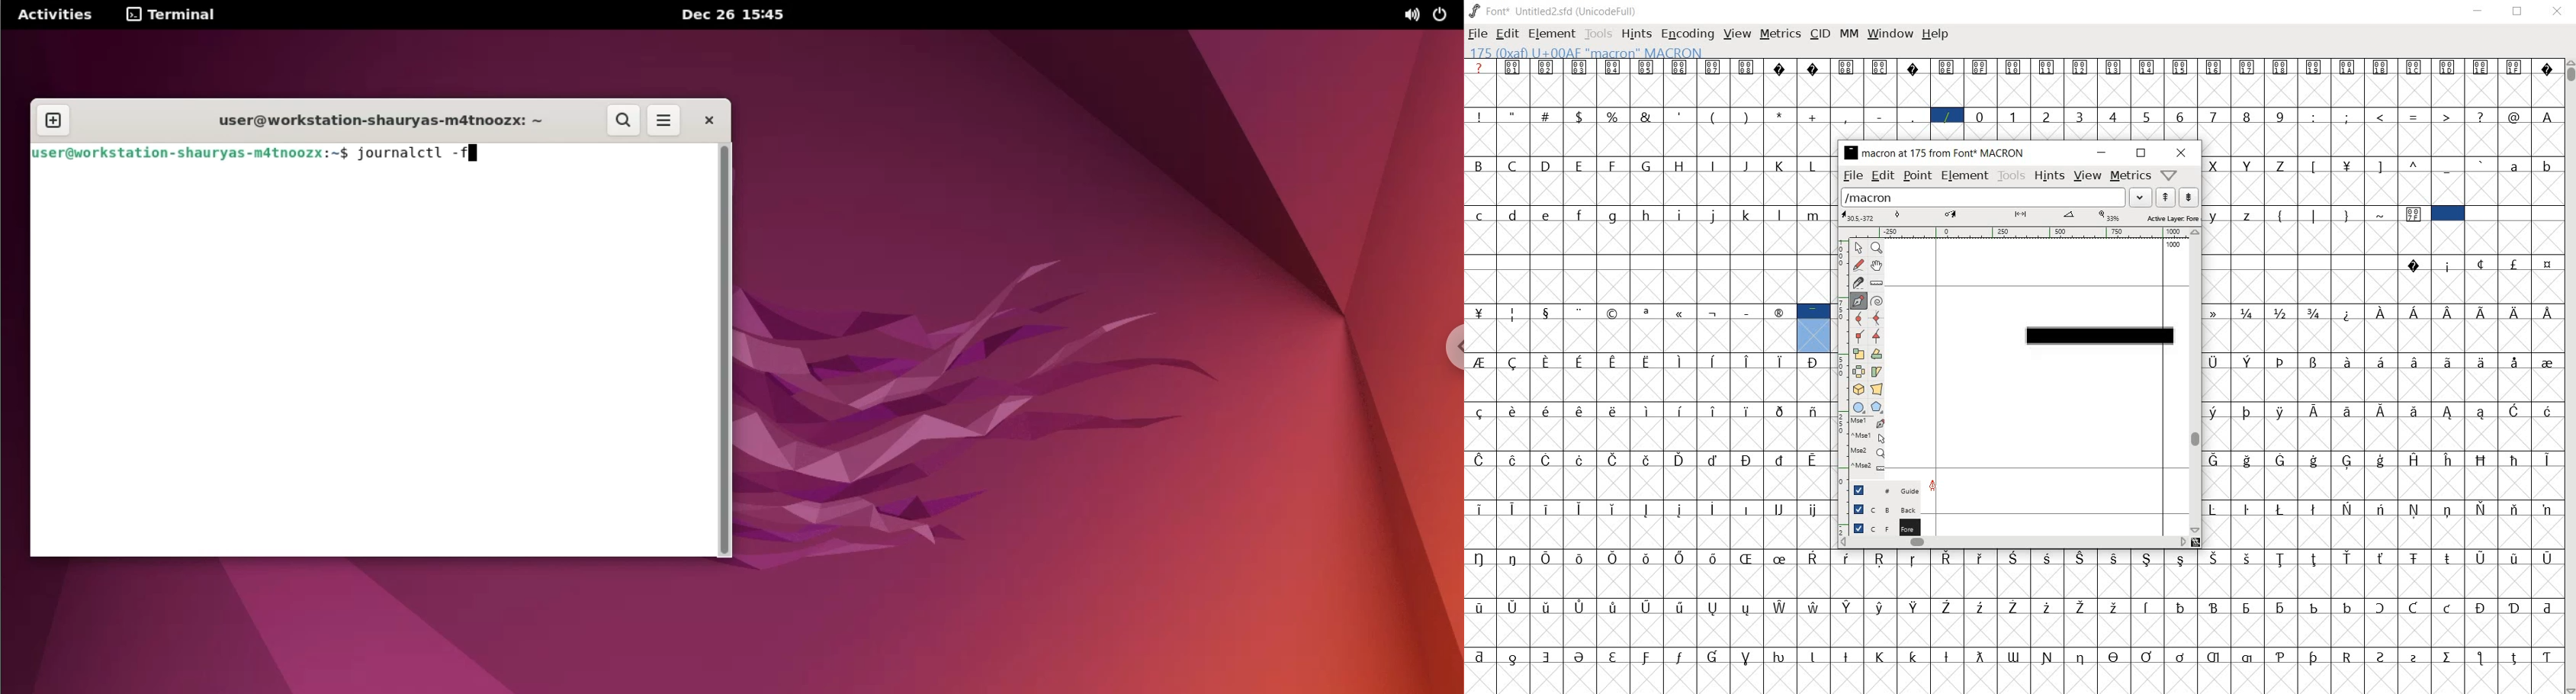 The width and height of the screenshot is (2576, 700). What do you see at coordinates (2247, 606) in the screenshot?
I see `Symbol` at bounding box center [2247, 606].